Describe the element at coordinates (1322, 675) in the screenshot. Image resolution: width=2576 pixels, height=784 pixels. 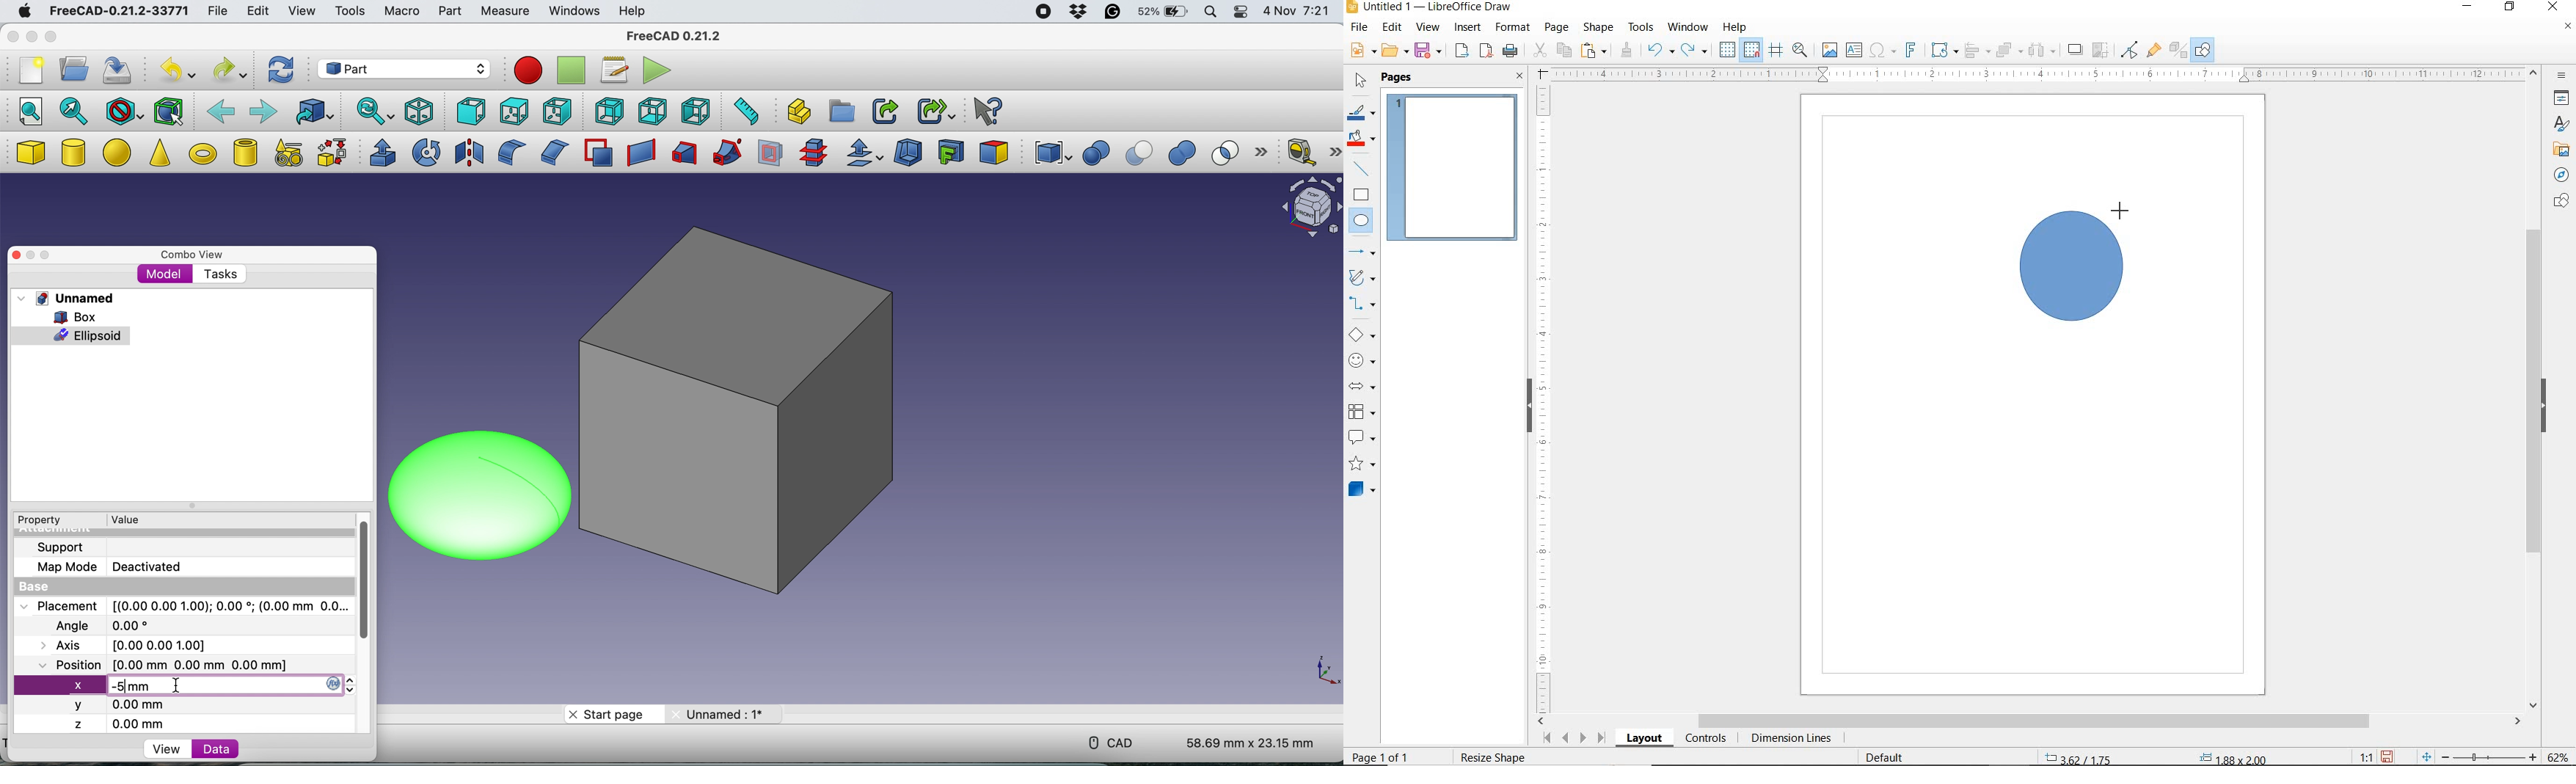
I see `xy coordinate` at that location.